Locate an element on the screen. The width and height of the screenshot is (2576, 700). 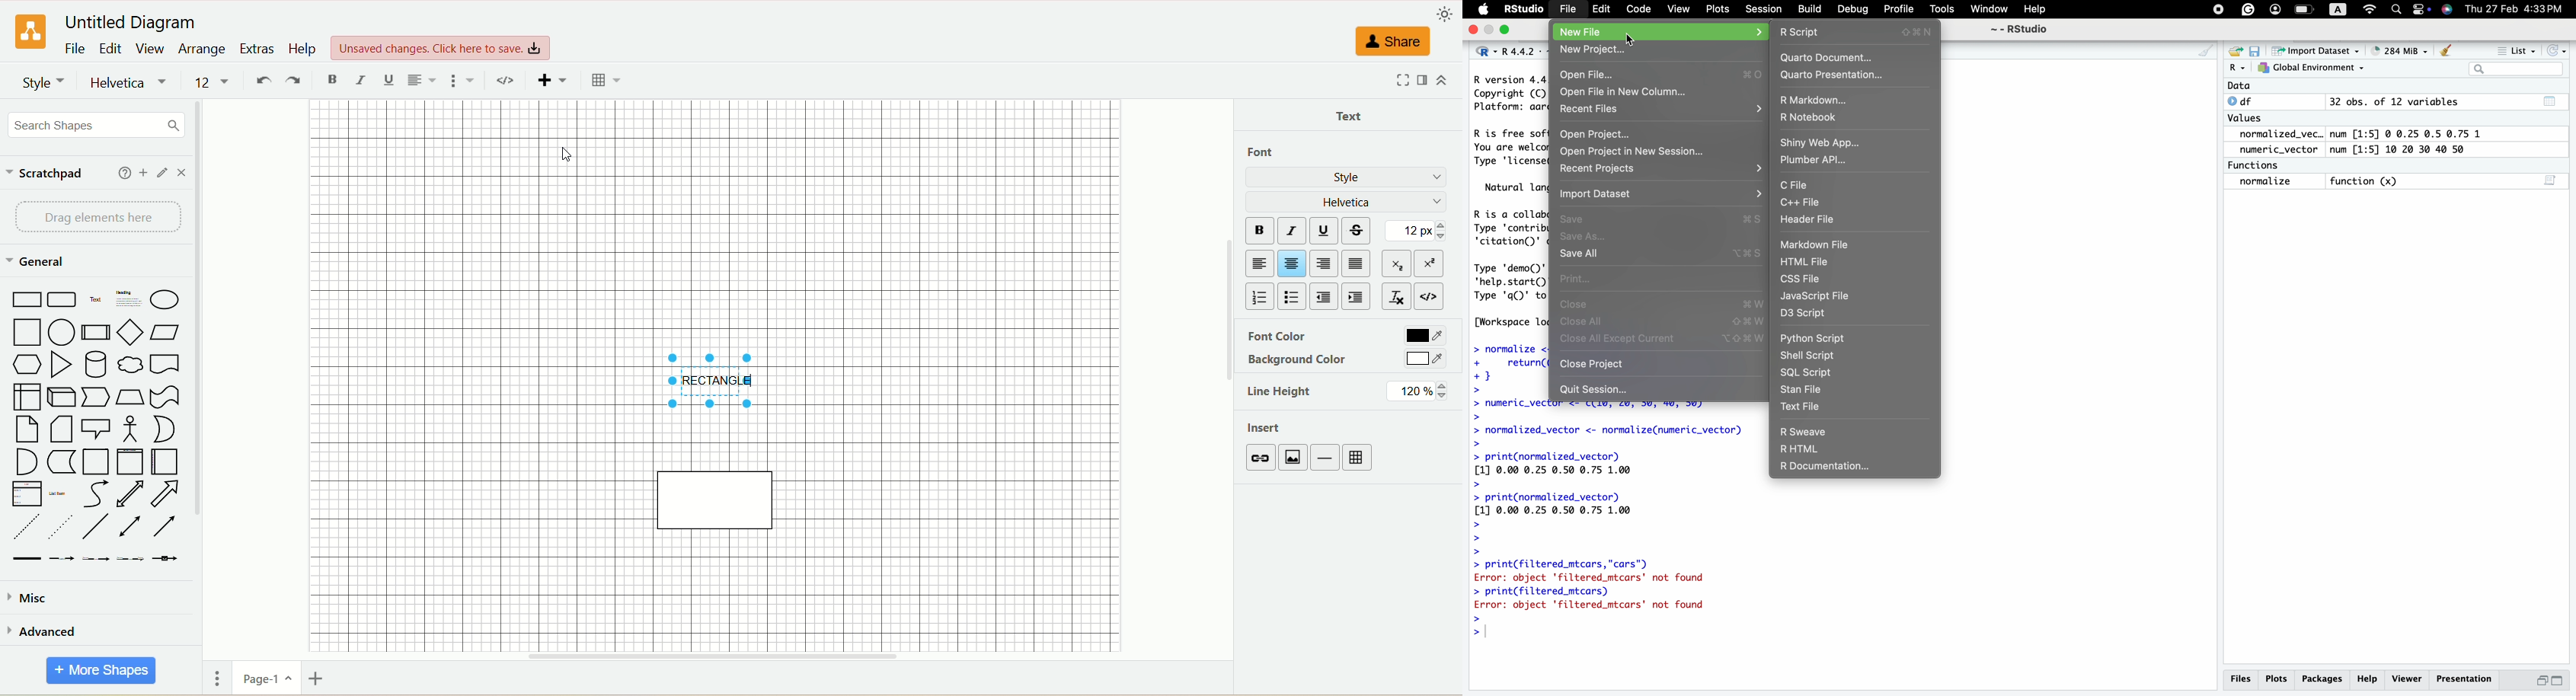
NEW Project...  is located at coordinates (1594, 50).